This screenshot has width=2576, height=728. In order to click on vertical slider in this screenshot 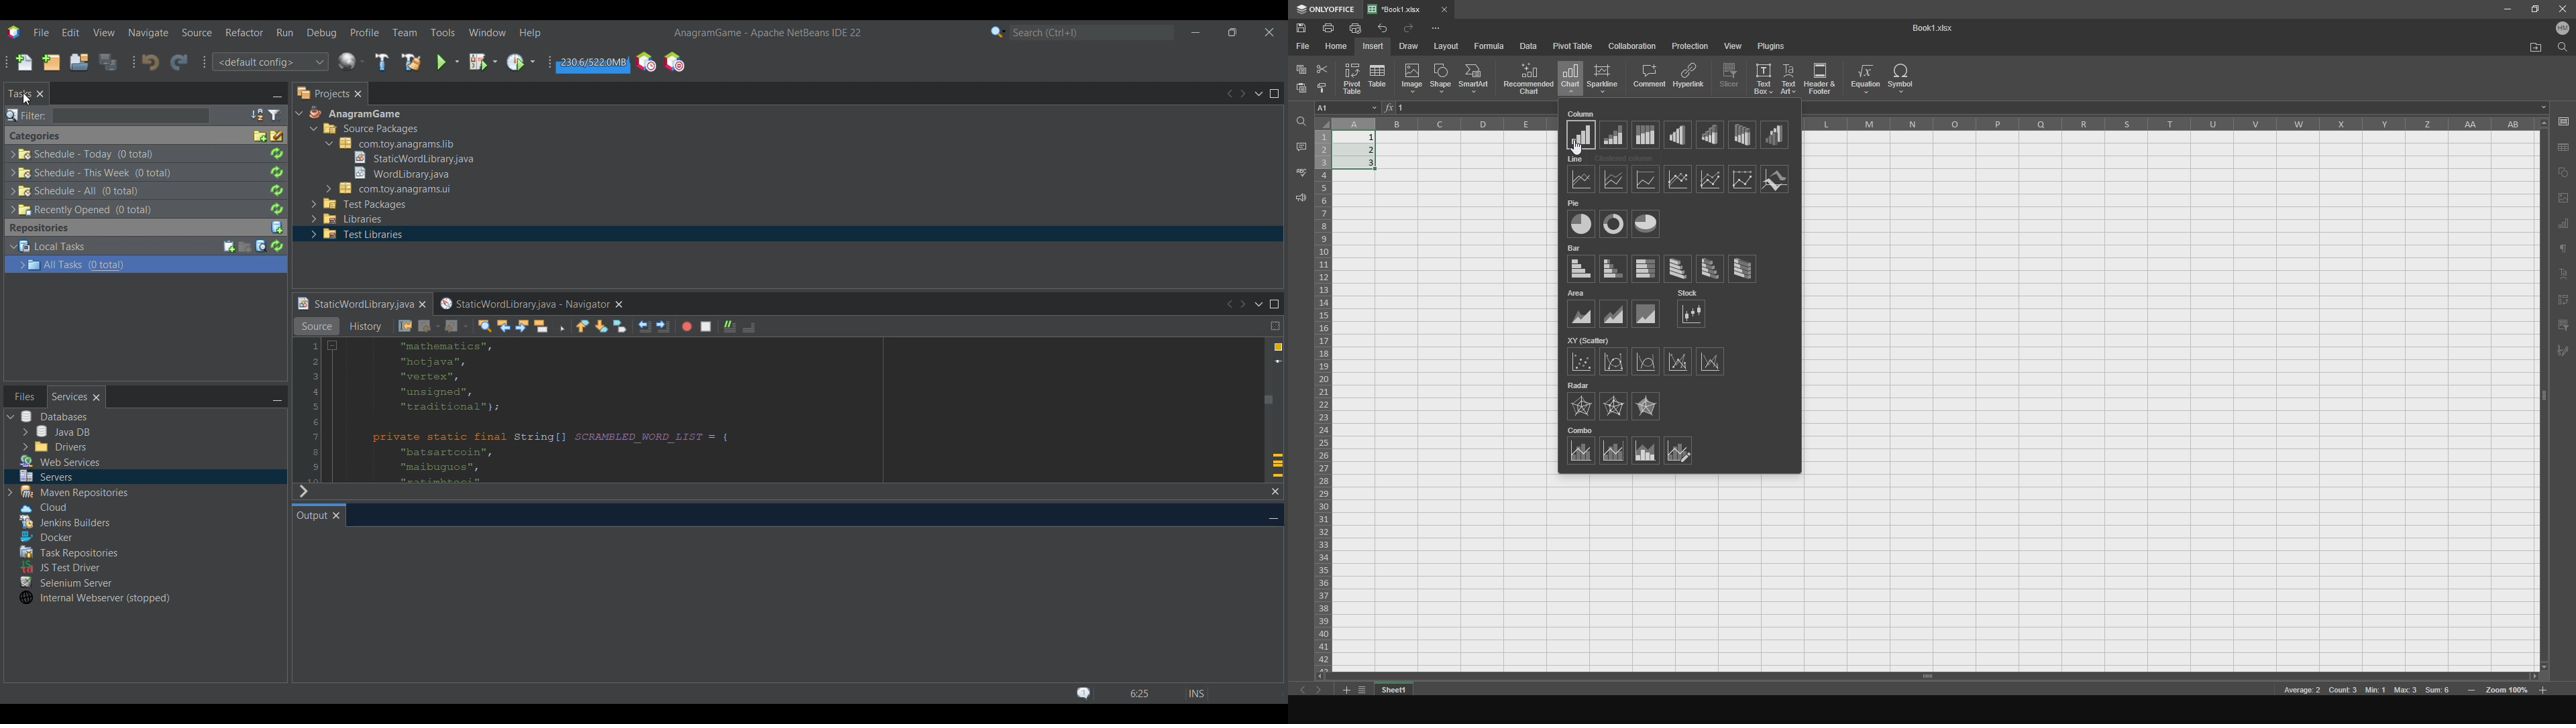, I will do `click(2544, 406)`.